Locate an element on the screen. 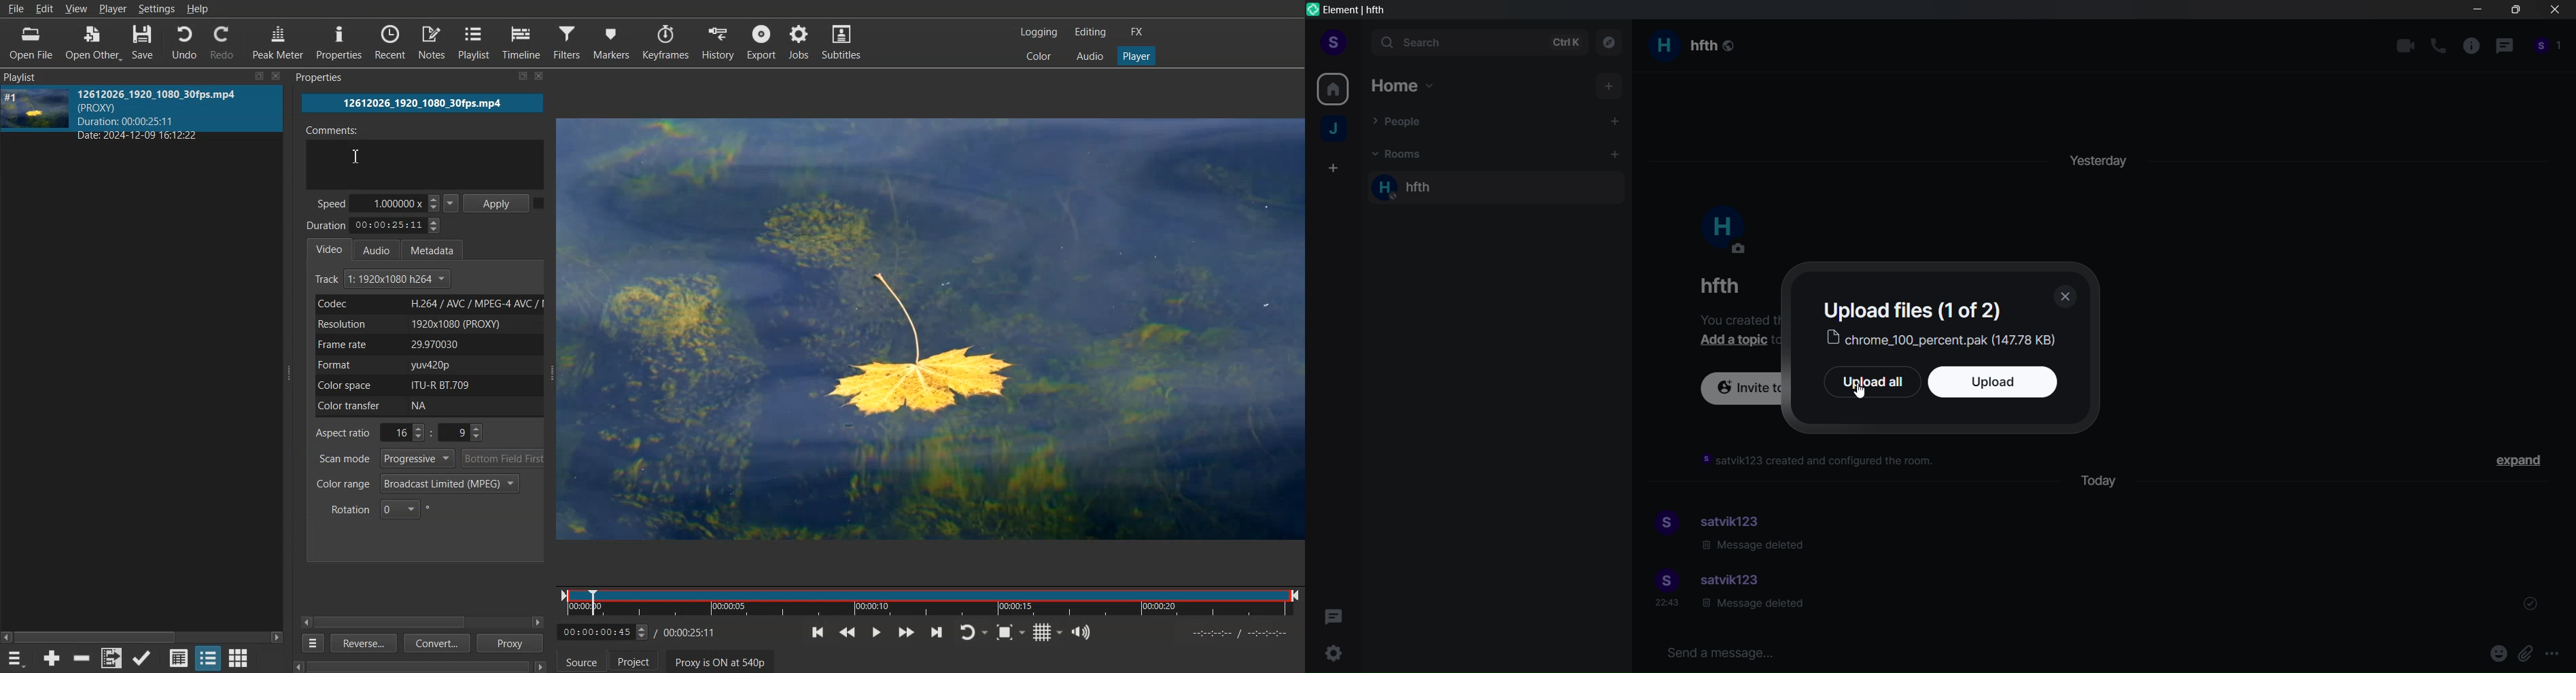 The image size is (2576, 700). Timeline is located at coordinates (523, 42).